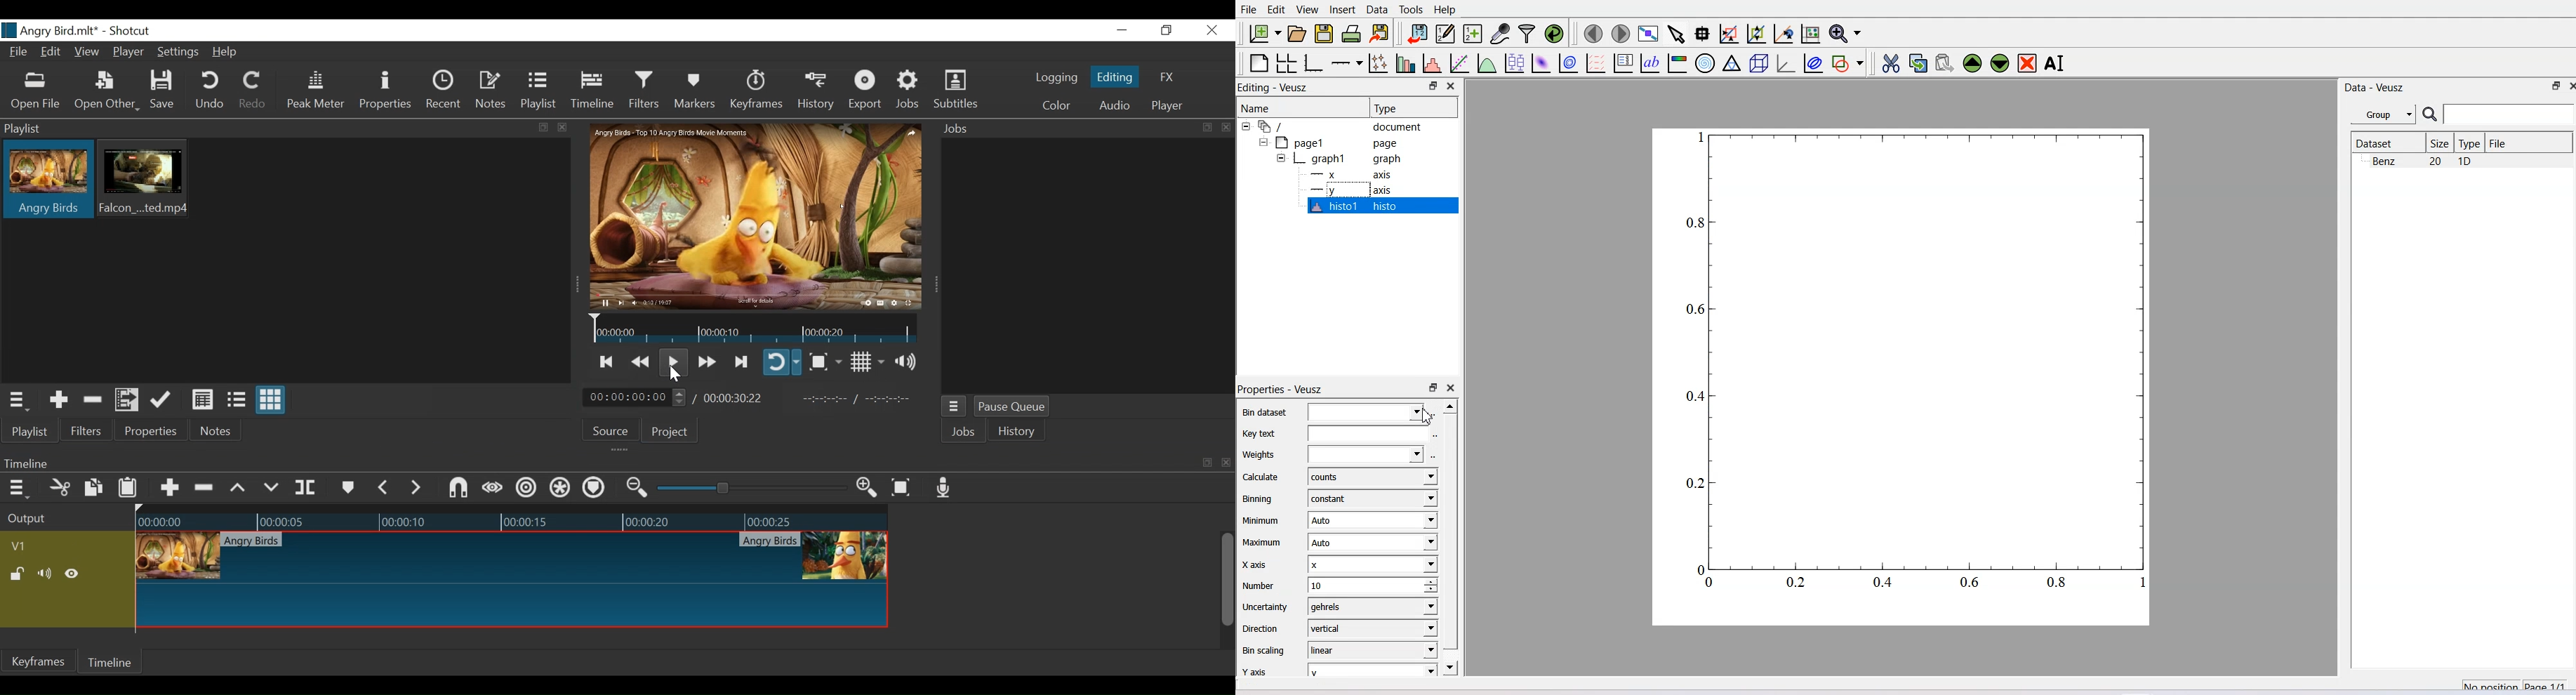 The width and height of the screenshot is (2576, 700). Describe the element at coordinates (1649, 34) in the screenshot. I see `View plot full screen` at that location.